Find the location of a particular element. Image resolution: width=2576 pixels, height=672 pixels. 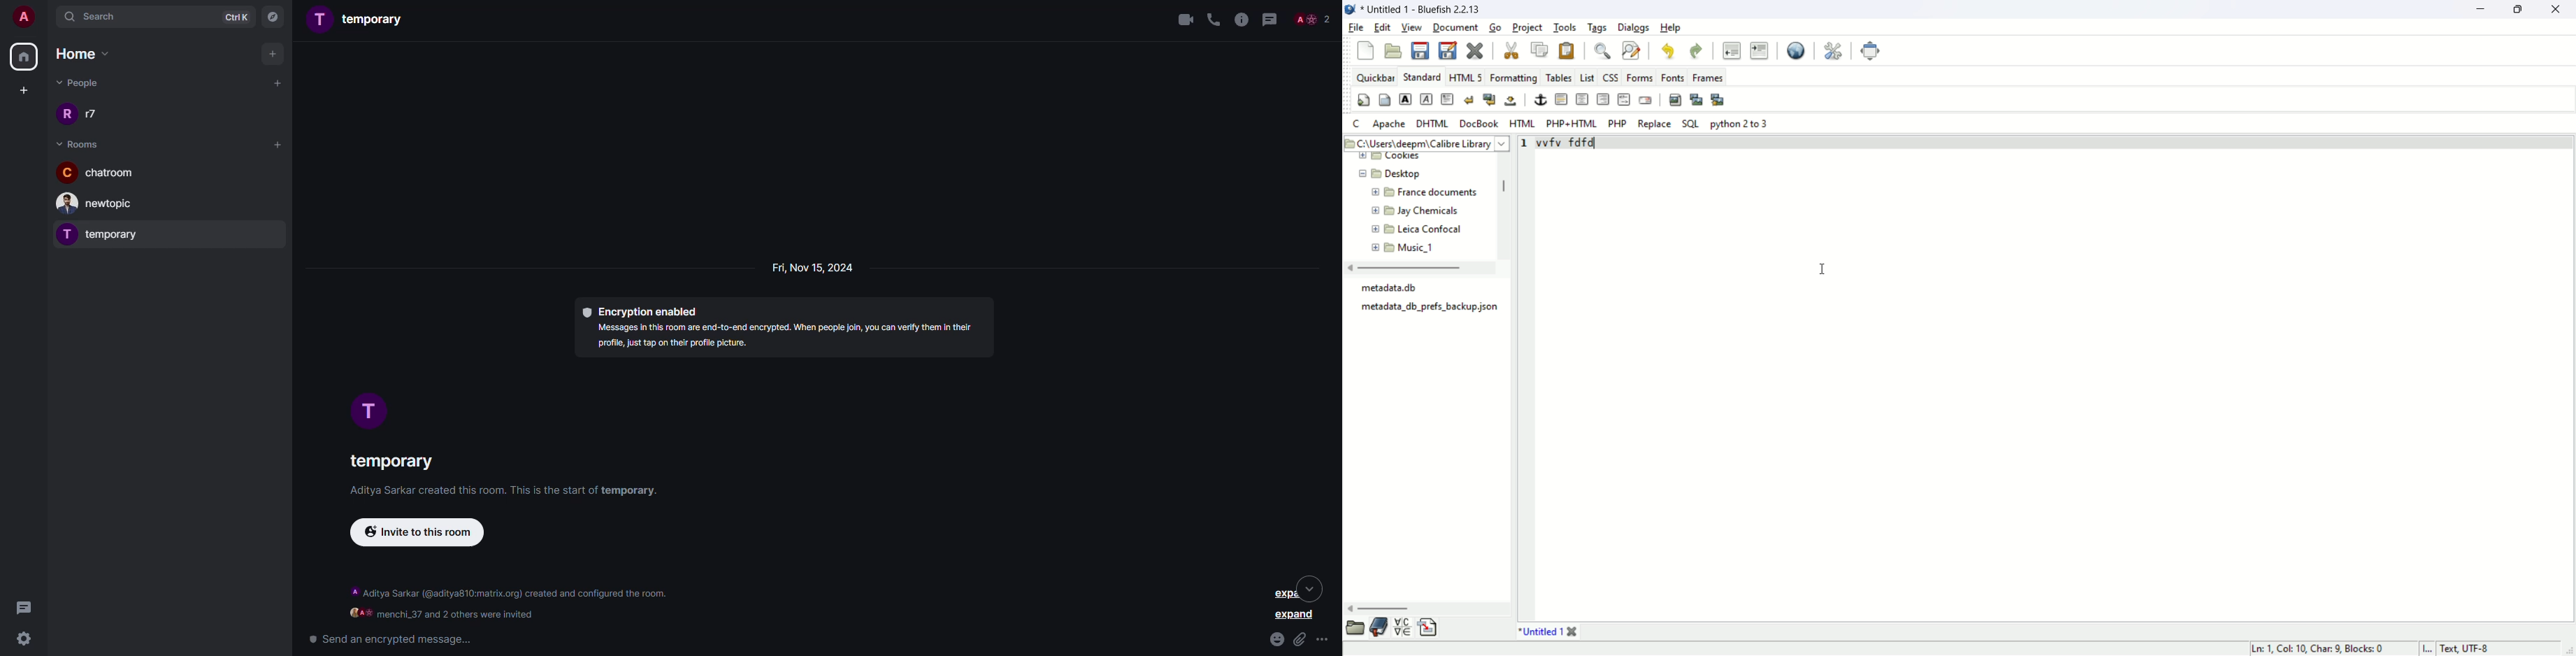

indent is located at coordinates (1759, 50).